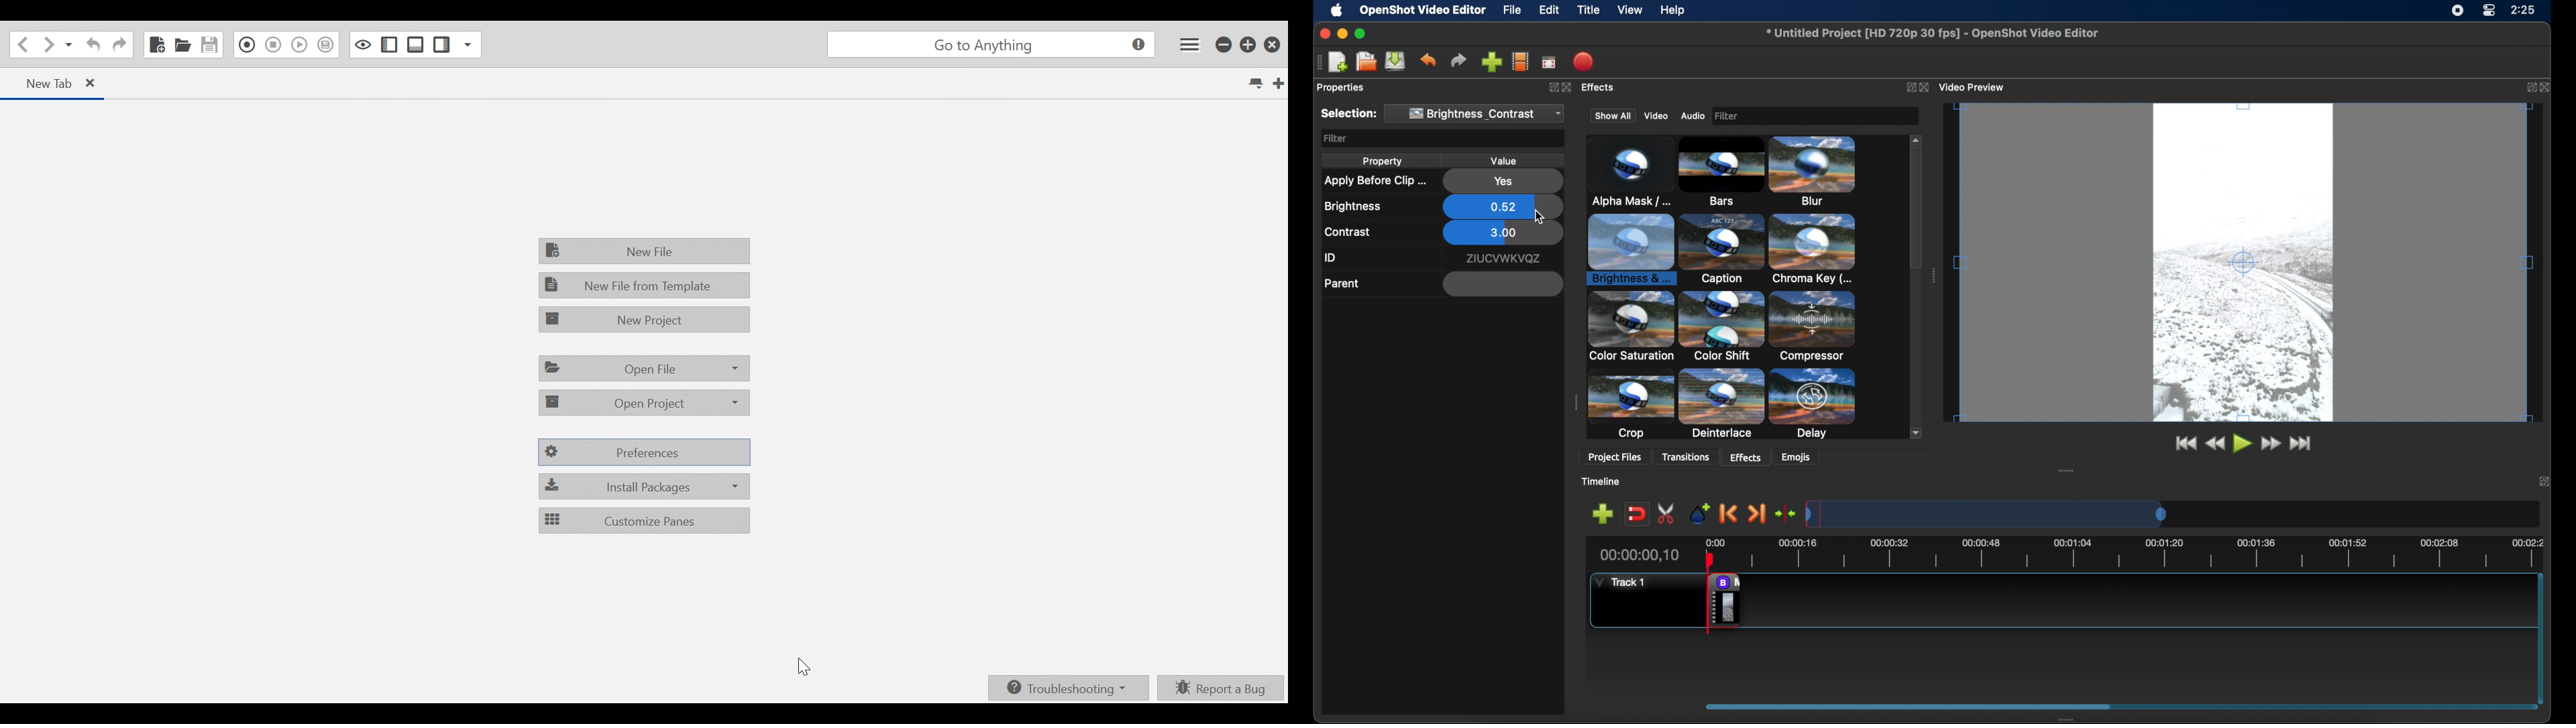 The image size is (2576, 728). Describe the element at coordinates (1540, 218) in the screenshot. I see `cursor` at that location.